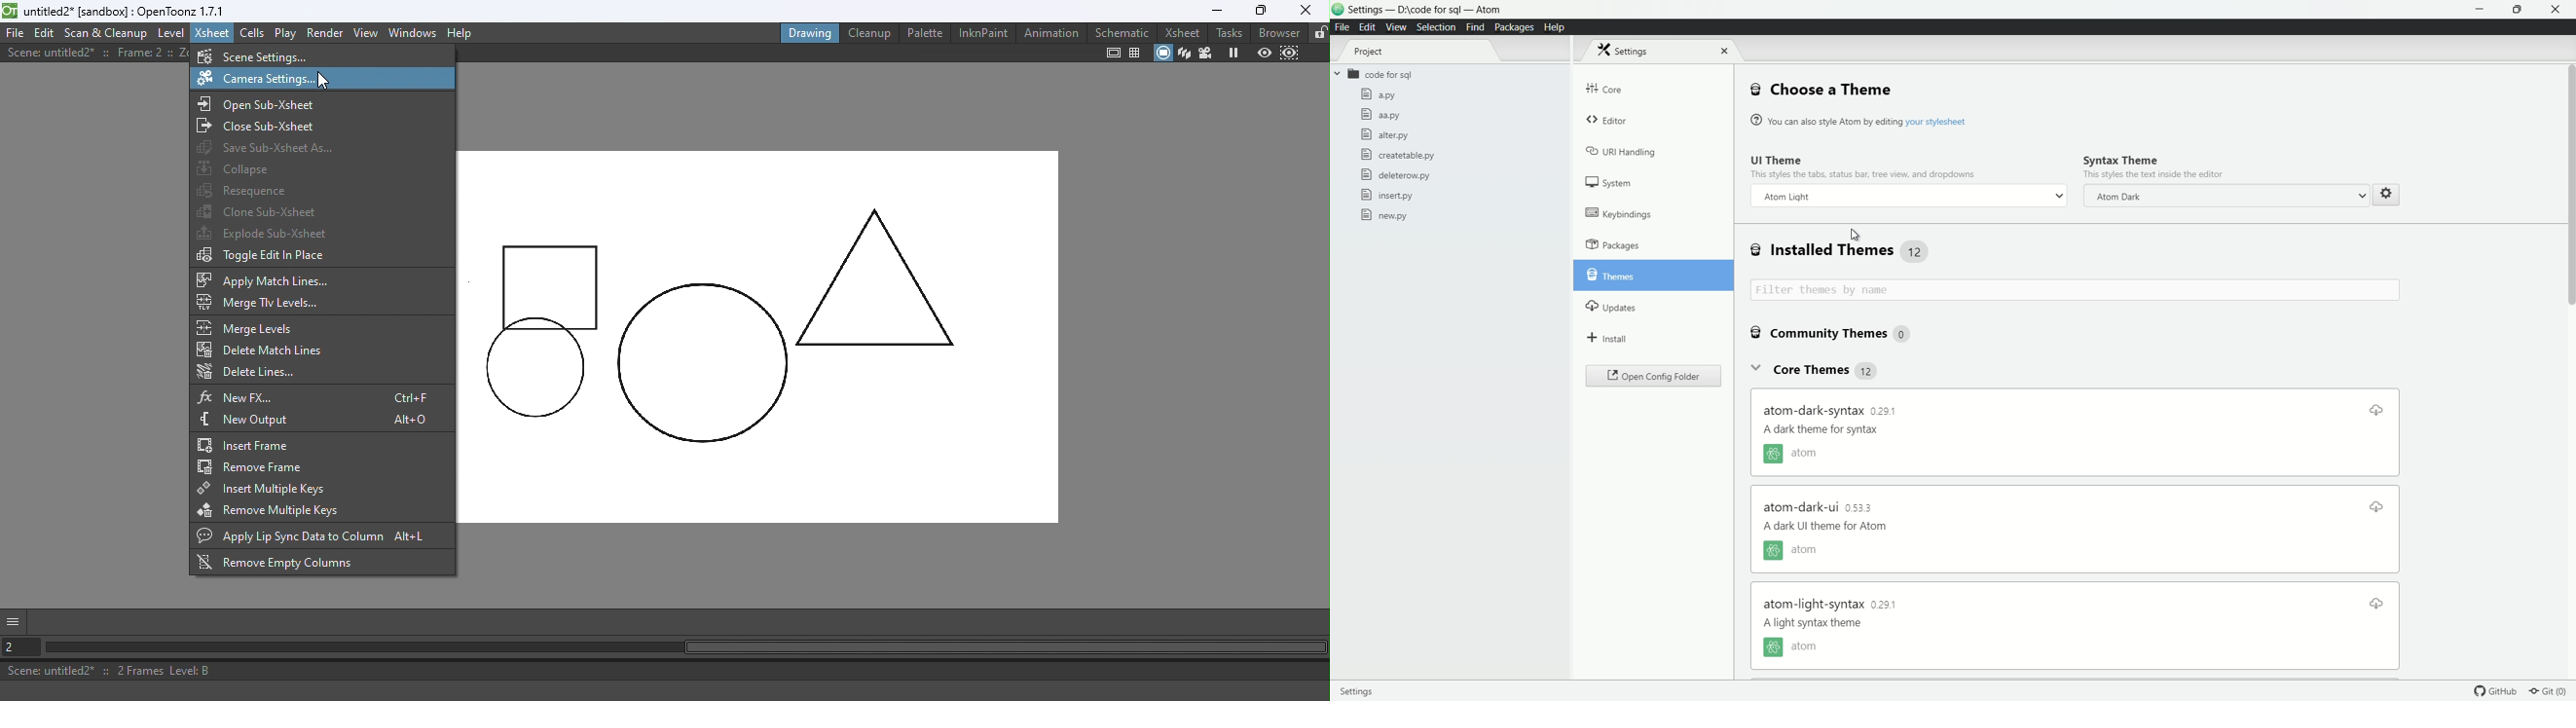 This screenshot has width=2576, height=728. What do you see at coordinates (1230, 53) in the screenshot?
I see `Freeze` at bounding box center [1230, 53].